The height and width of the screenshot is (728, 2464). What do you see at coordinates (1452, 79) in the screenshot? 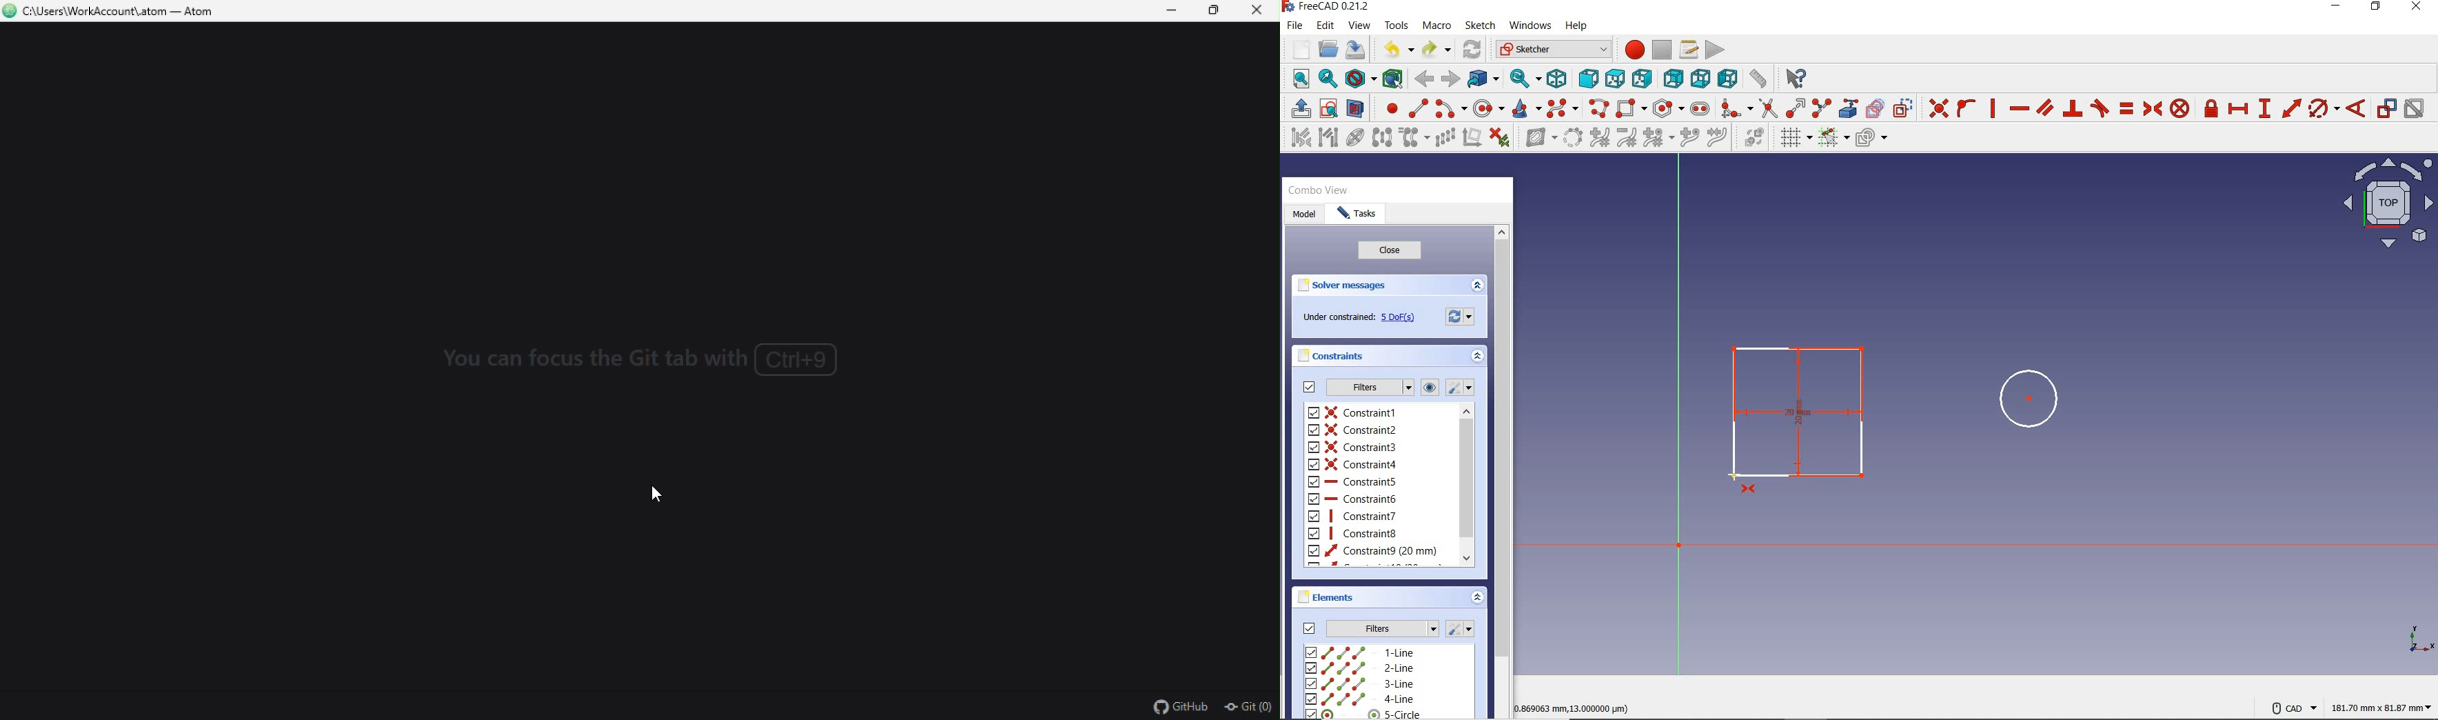
I see `forward` at bounding box center [1452, 79].